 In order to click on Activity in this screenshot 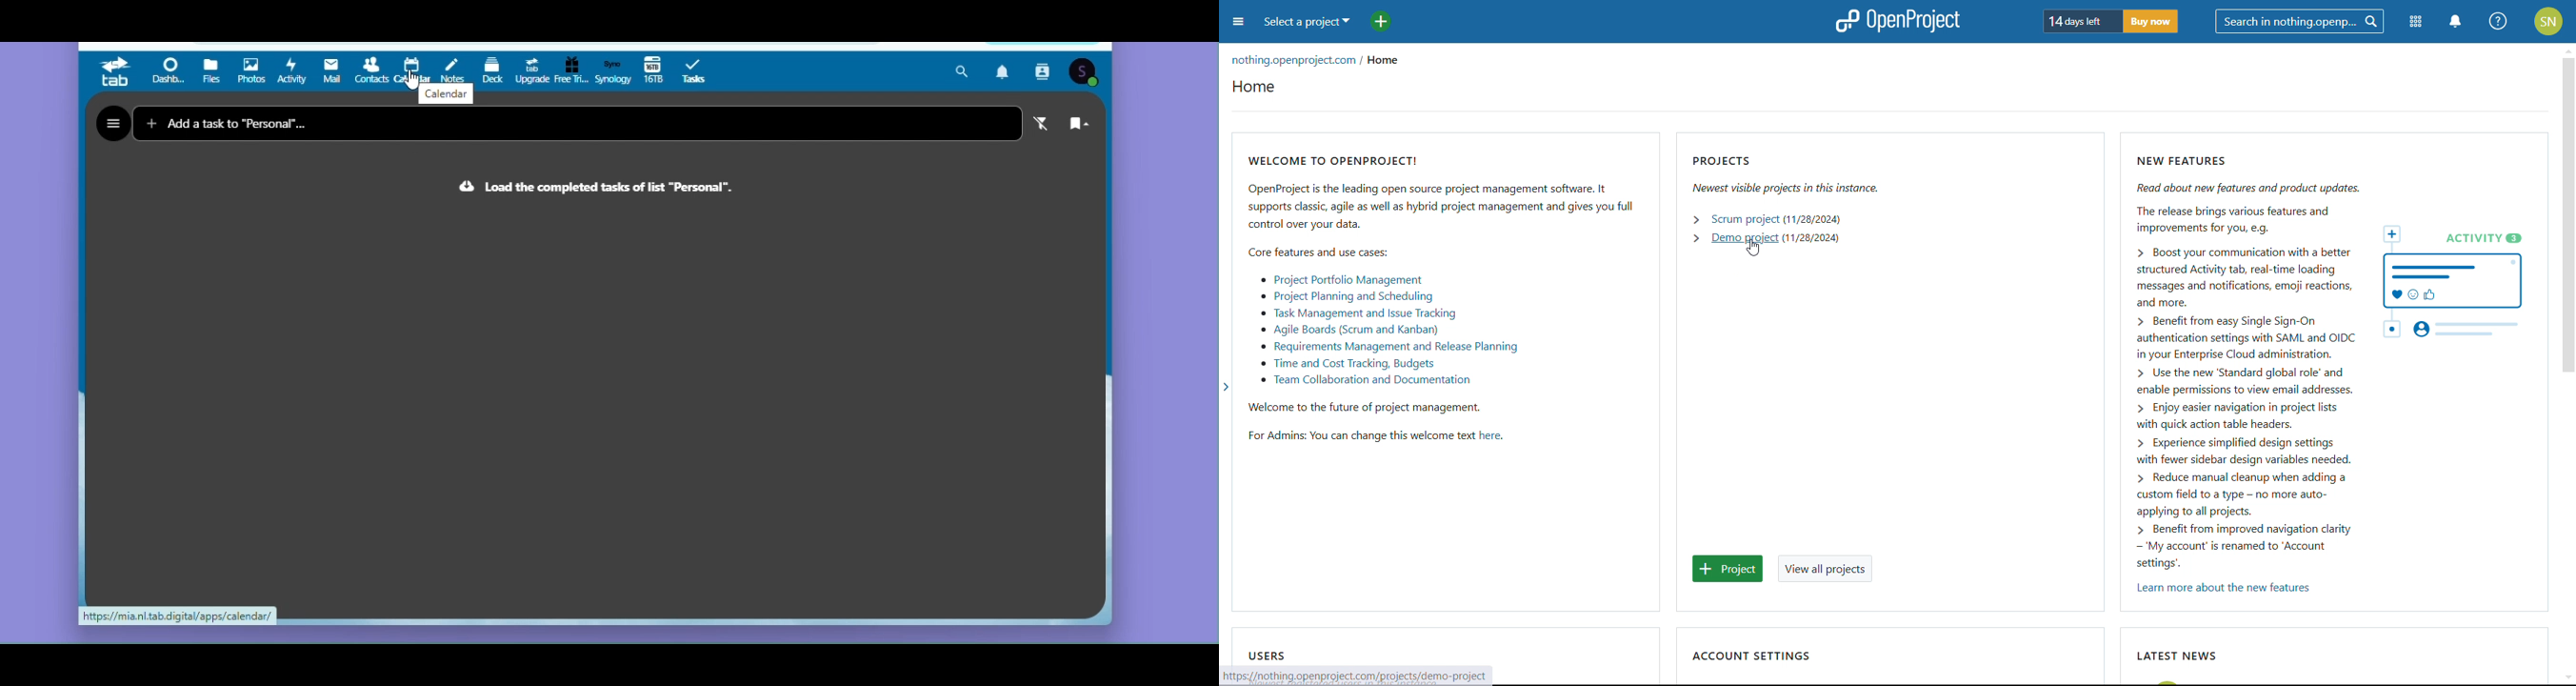, I will do `click(292, 71)`.